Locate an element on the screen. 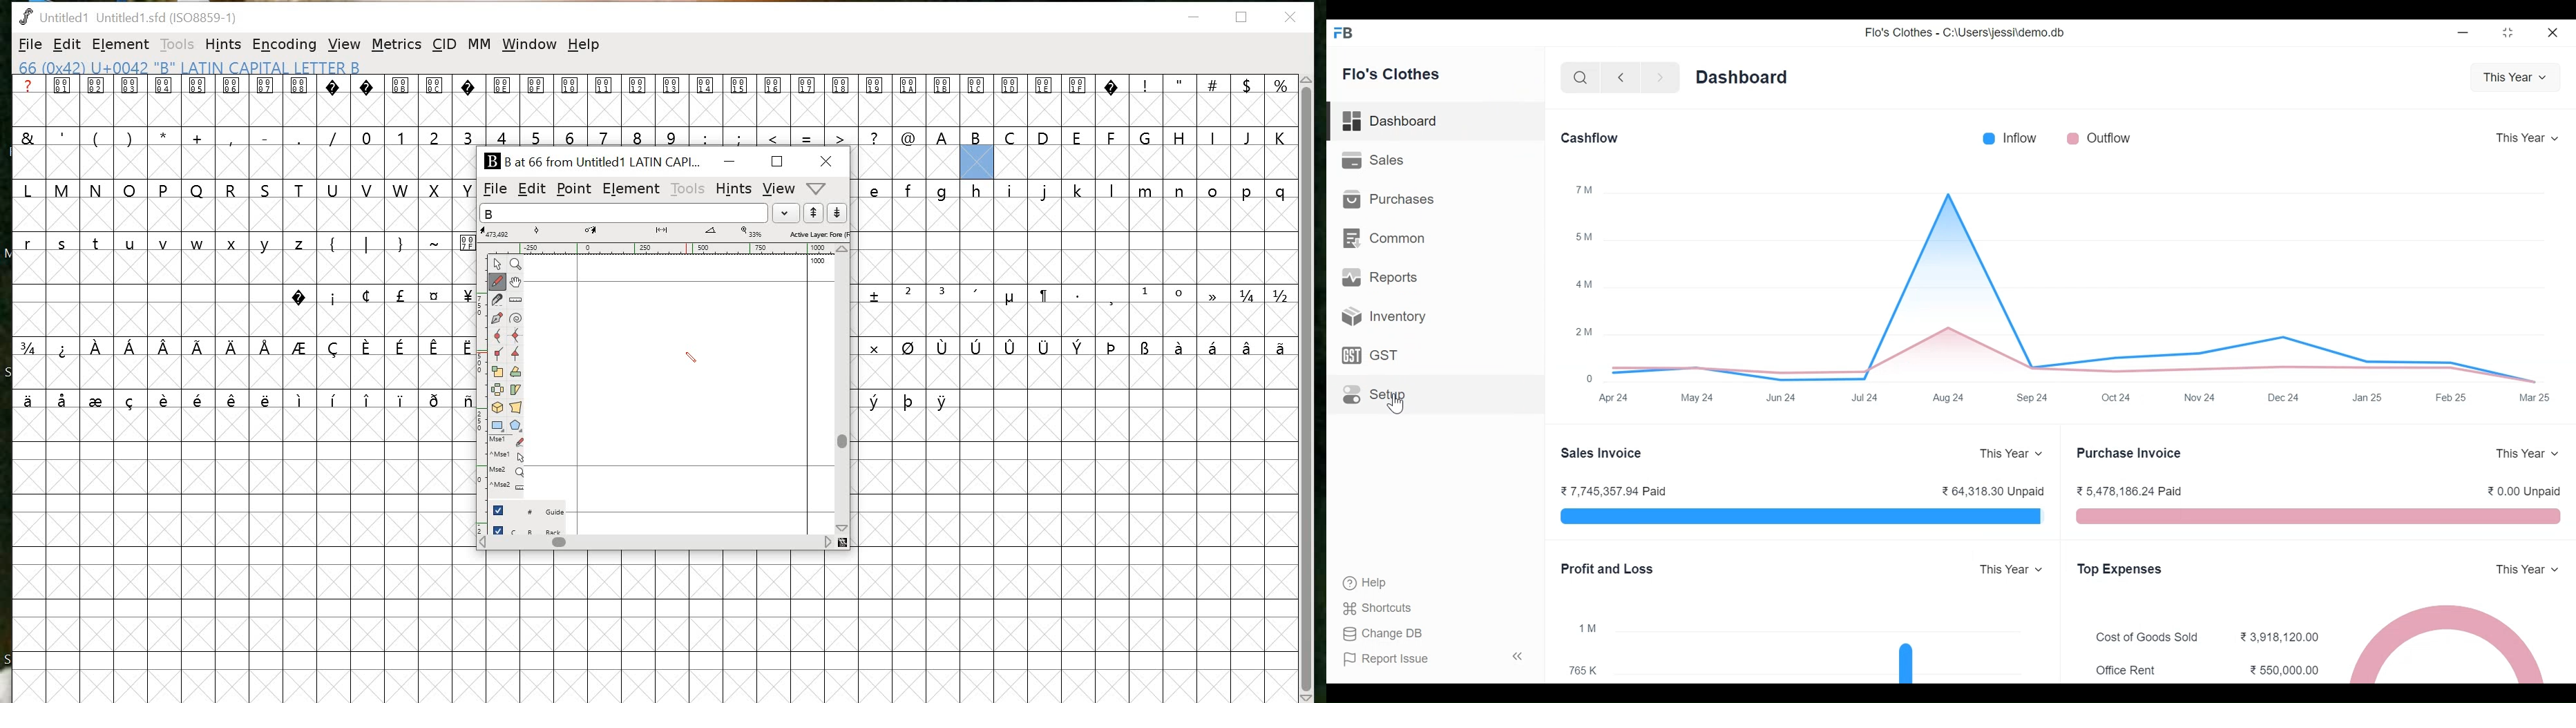 The image size is (2576, 728). This Year is located at coordinates (2005, 564).